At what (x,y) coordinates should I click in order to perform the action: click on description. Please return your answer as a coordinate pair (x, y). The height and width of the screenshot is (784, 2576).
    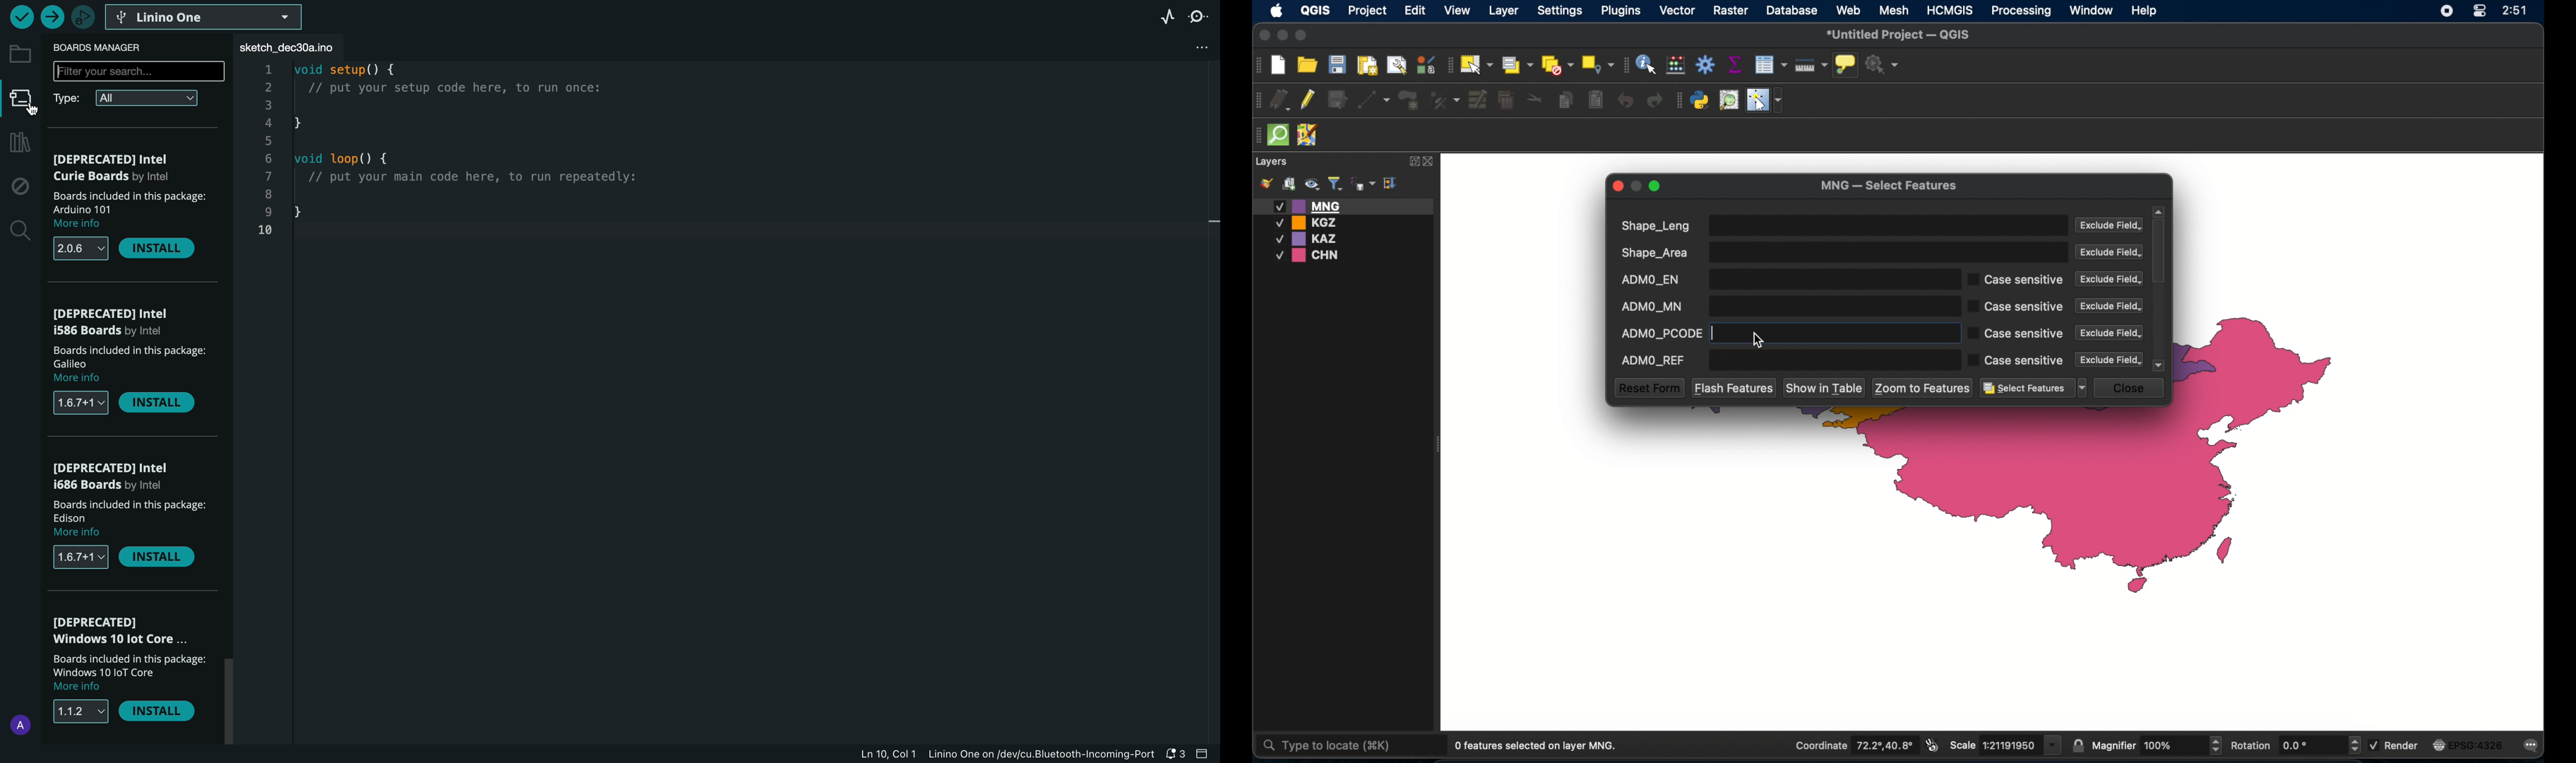
    Looking at the image, I should click on (131, 364).